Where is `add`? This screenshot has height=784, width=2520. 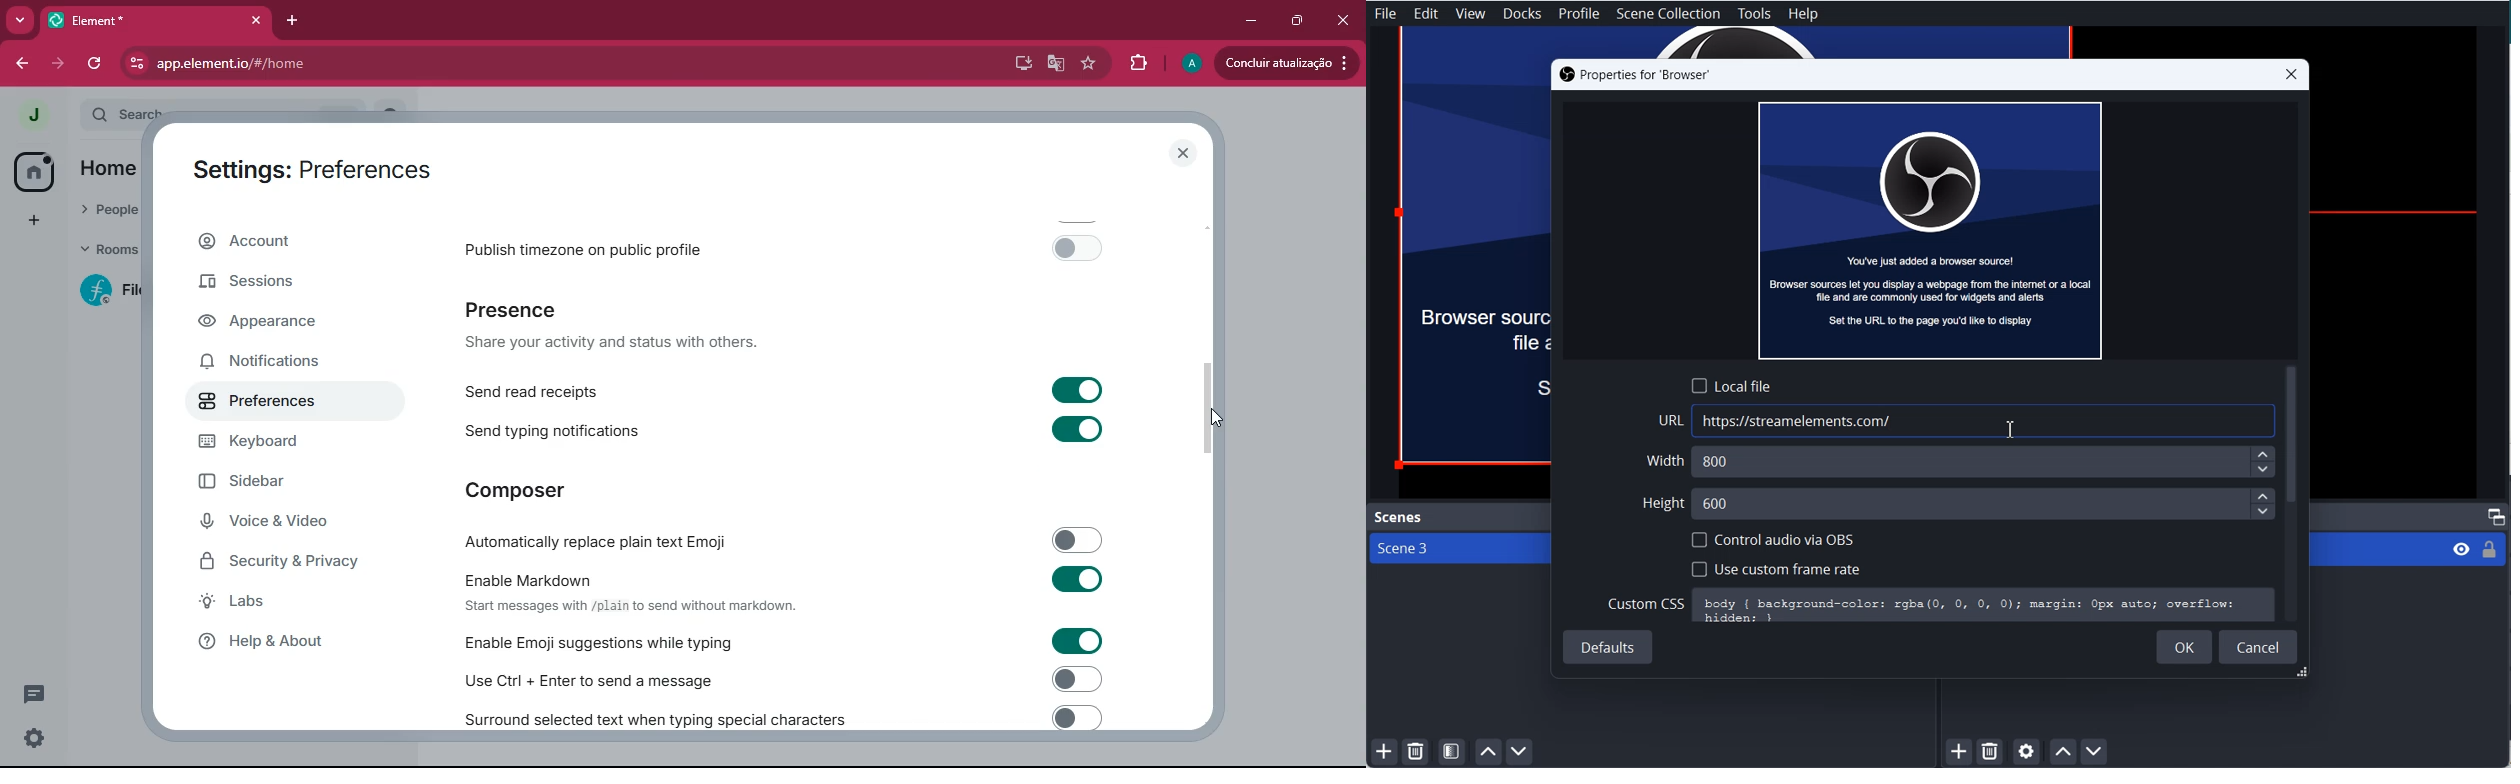 add is located at coordinates (30, 223).